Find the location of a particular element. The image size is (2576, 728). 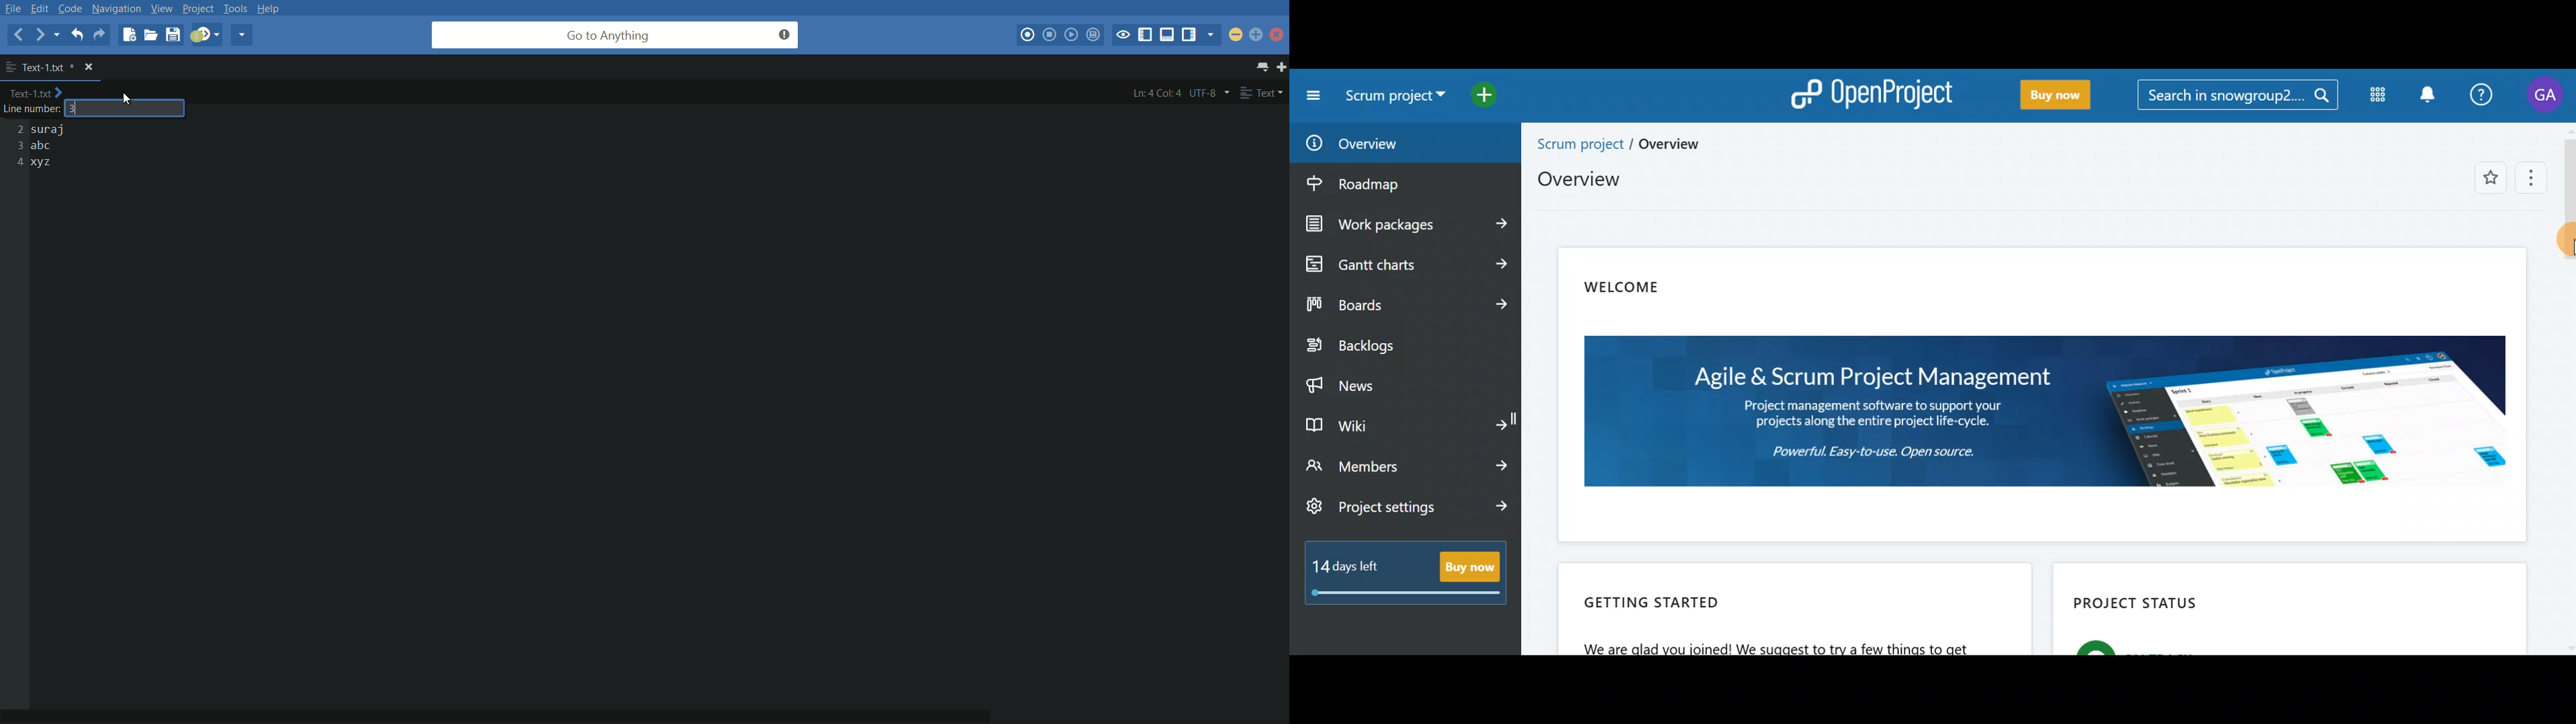

Project settings is located at coordinates (1409, 509).